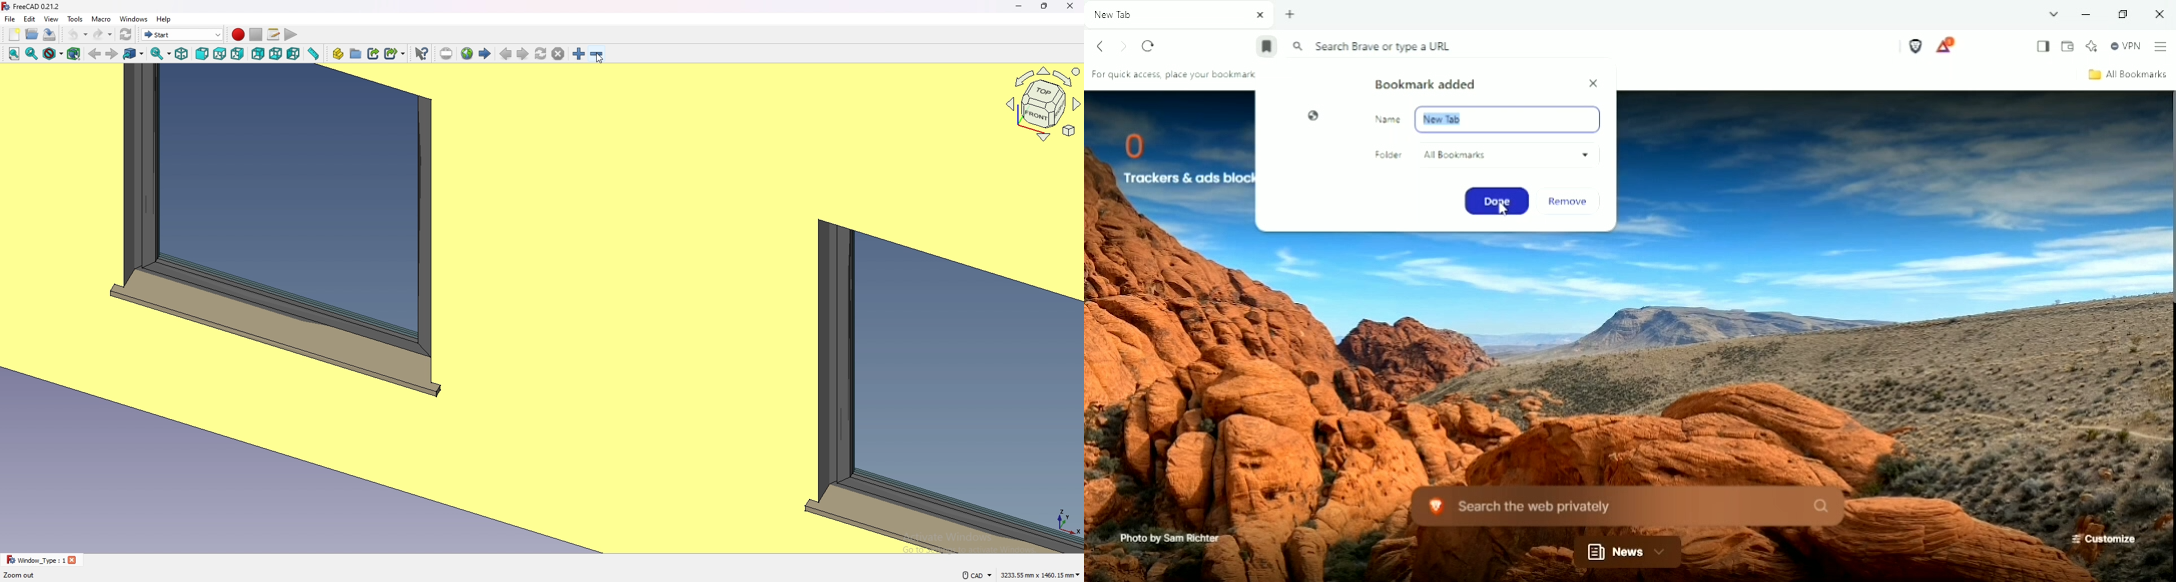 This screenshot has width=2184, height=588. I want to click on fit selection, so click(32, 53).